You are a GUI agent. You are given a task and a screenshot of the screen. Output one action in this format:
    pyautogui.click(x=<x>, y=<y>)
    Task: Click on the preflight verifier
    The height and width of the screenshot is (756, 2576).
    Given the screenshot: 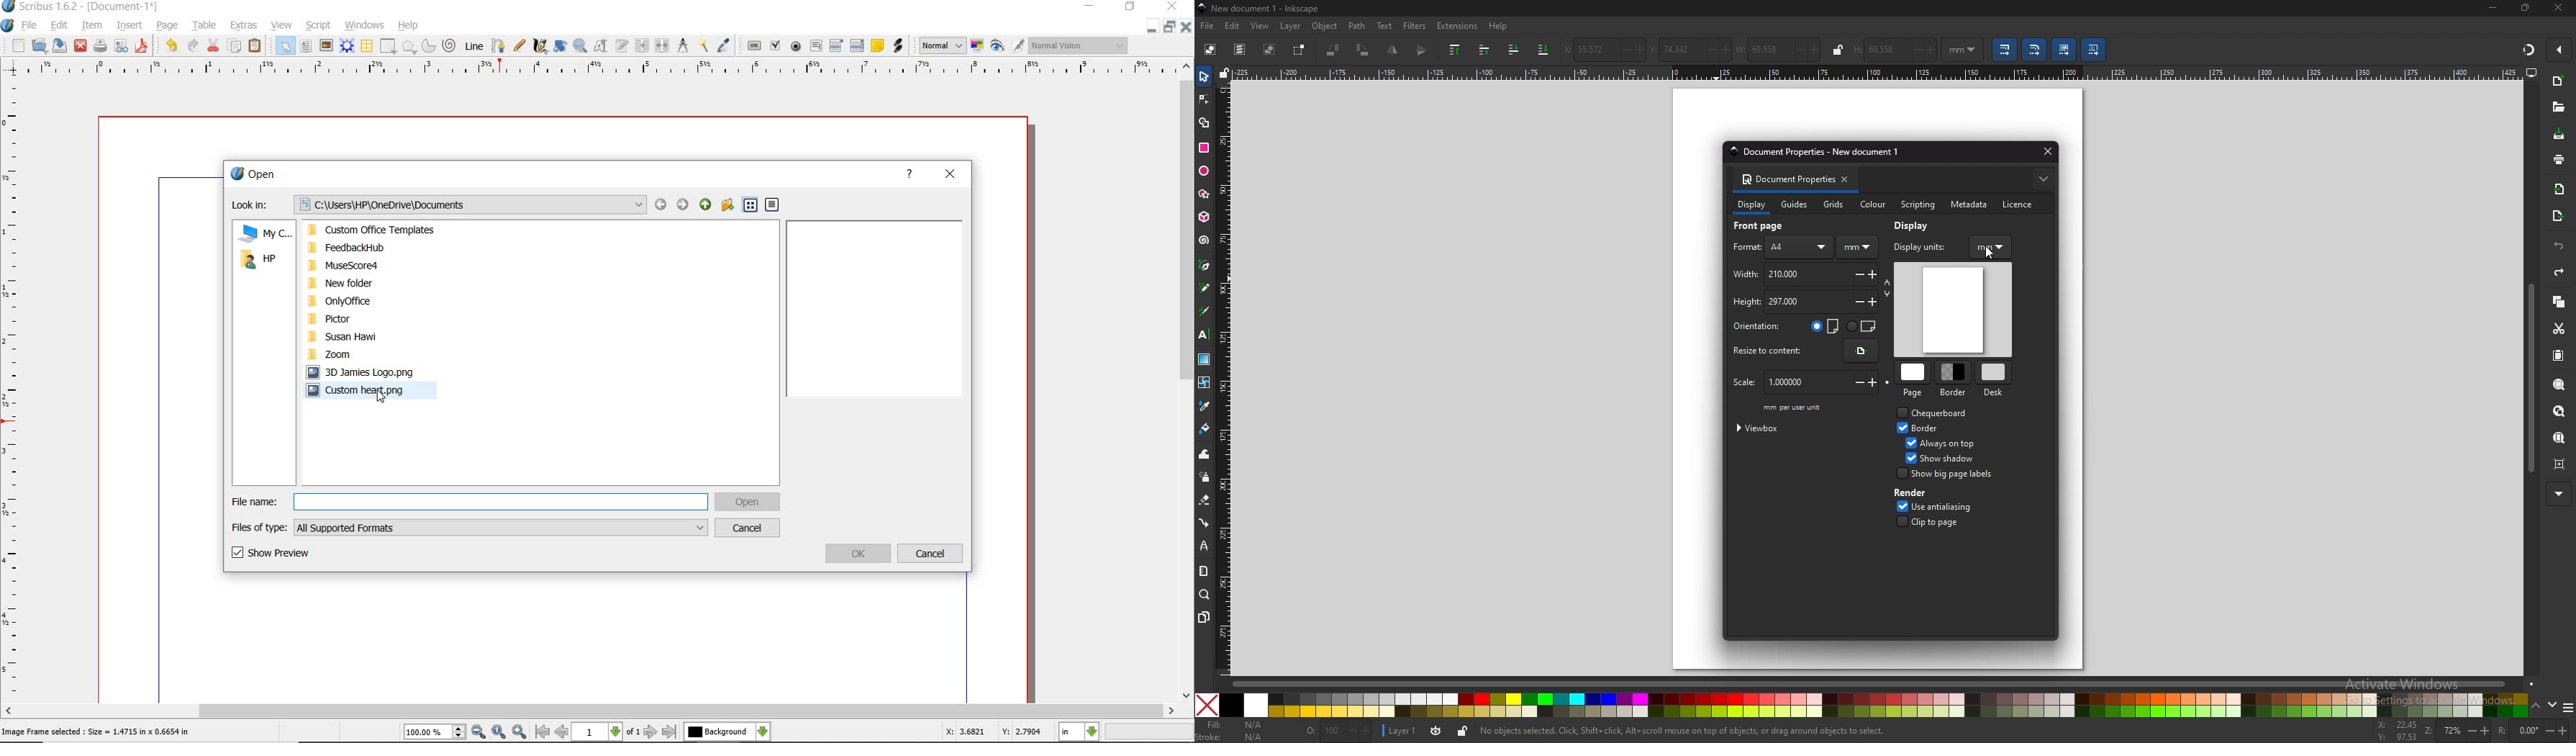 What is the action you would take?
    pyautogui.click(x=121, y=47)
    